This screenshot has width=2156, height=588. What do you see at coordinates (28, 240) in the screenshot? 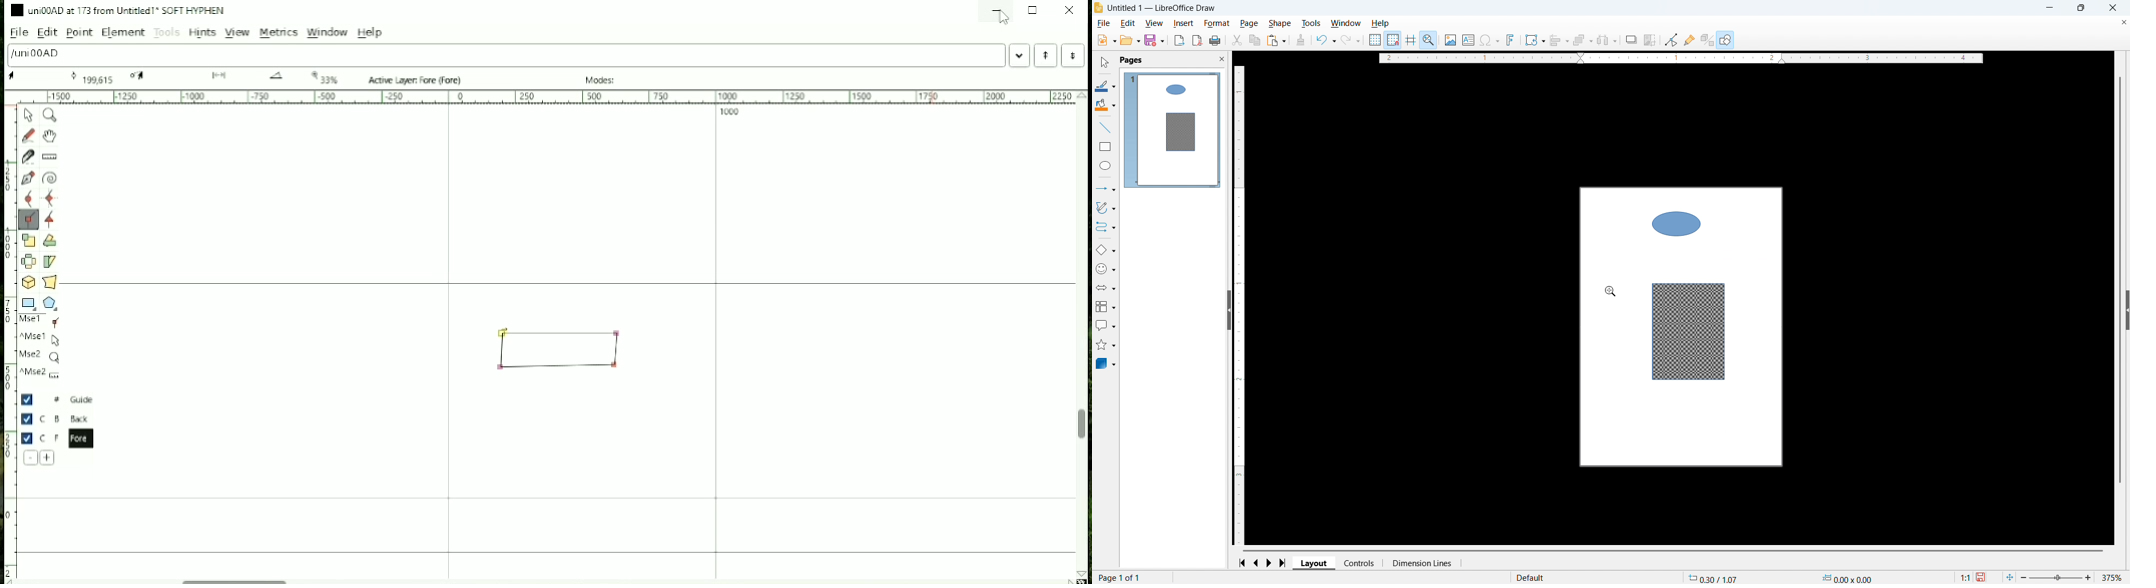
I see `Scale the selection` at bounding box center [28, 240].